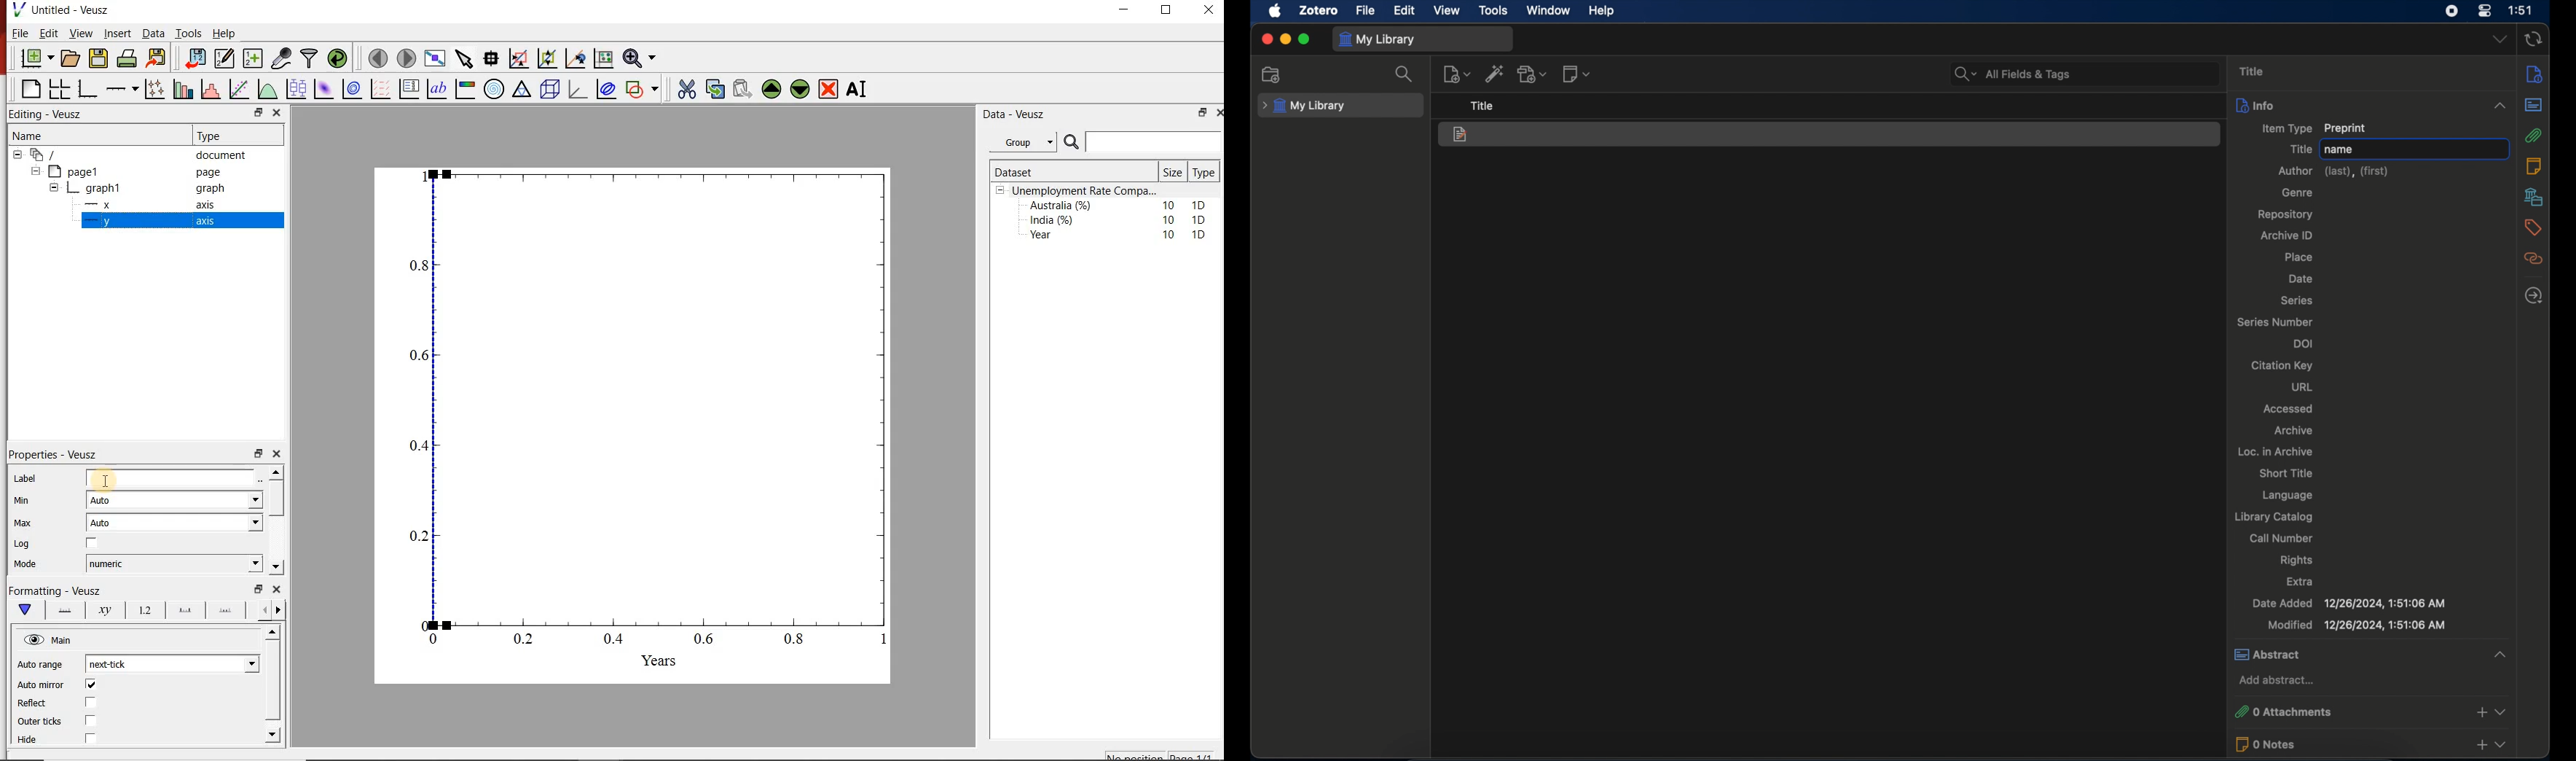 Image resolution: width=2576 pixels, height=784 pixels. Describe the element at coordinates (380, 89) in the screenshot. I see `plot vector field` at that location.